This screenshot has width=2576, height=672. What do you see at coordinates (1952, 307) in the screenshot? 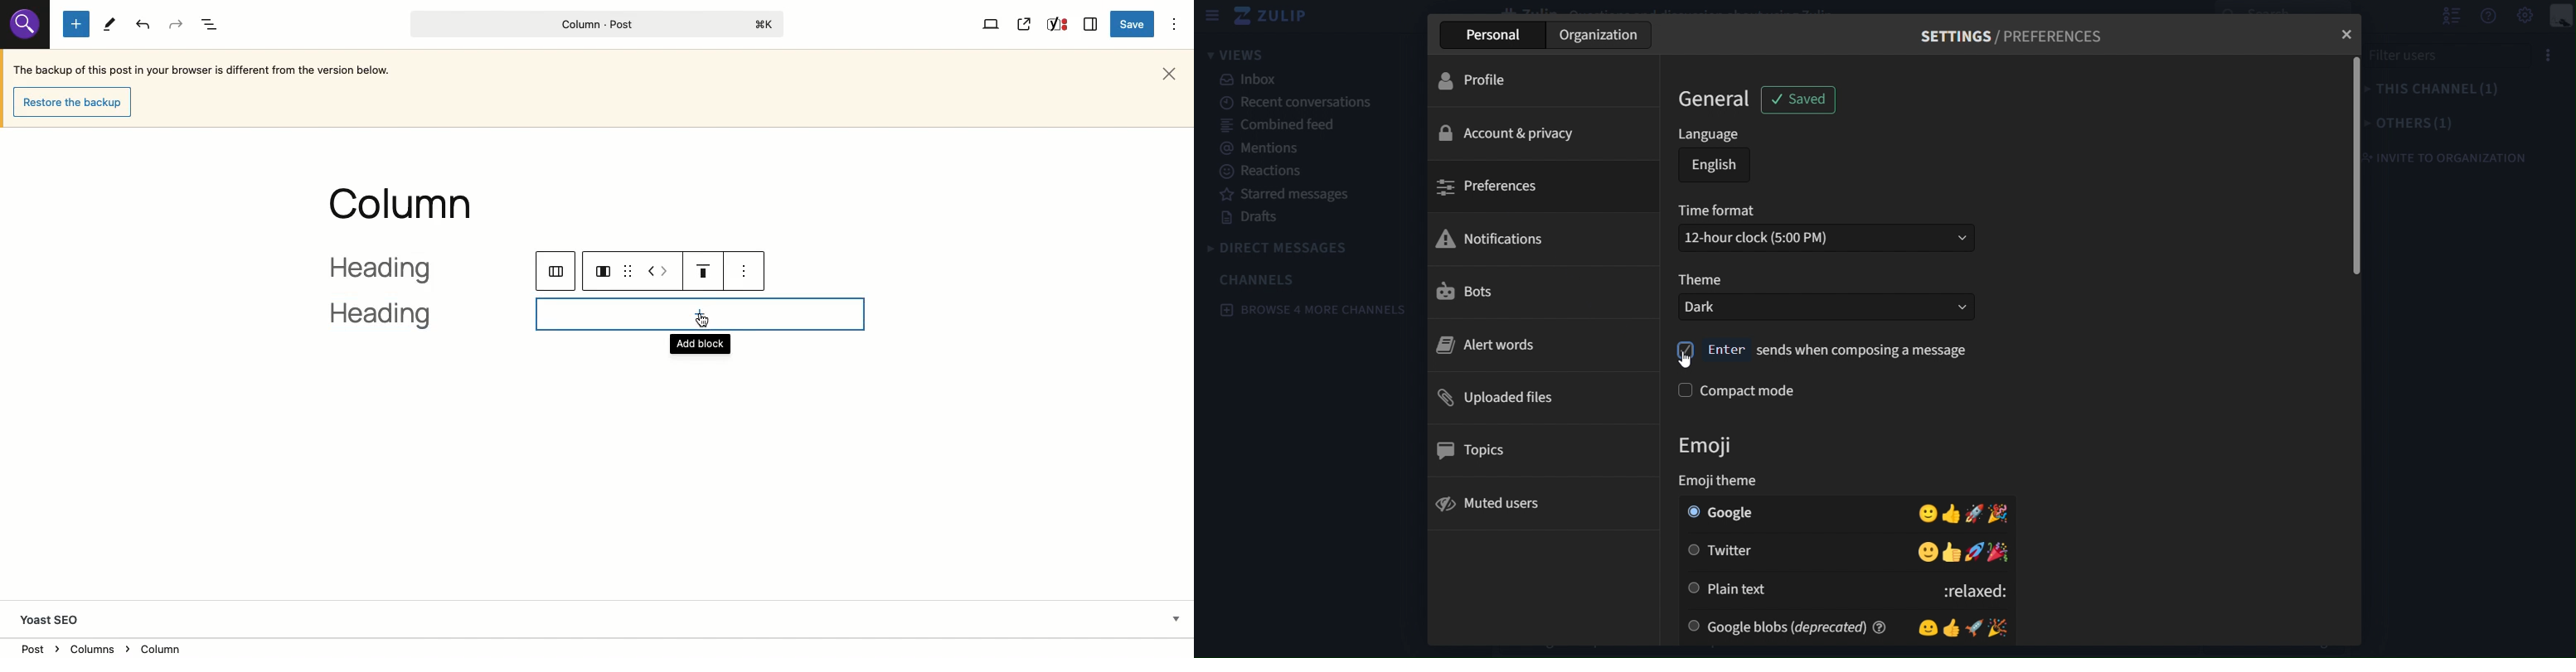
I see `drop down` at bounding box center [1952, 307].